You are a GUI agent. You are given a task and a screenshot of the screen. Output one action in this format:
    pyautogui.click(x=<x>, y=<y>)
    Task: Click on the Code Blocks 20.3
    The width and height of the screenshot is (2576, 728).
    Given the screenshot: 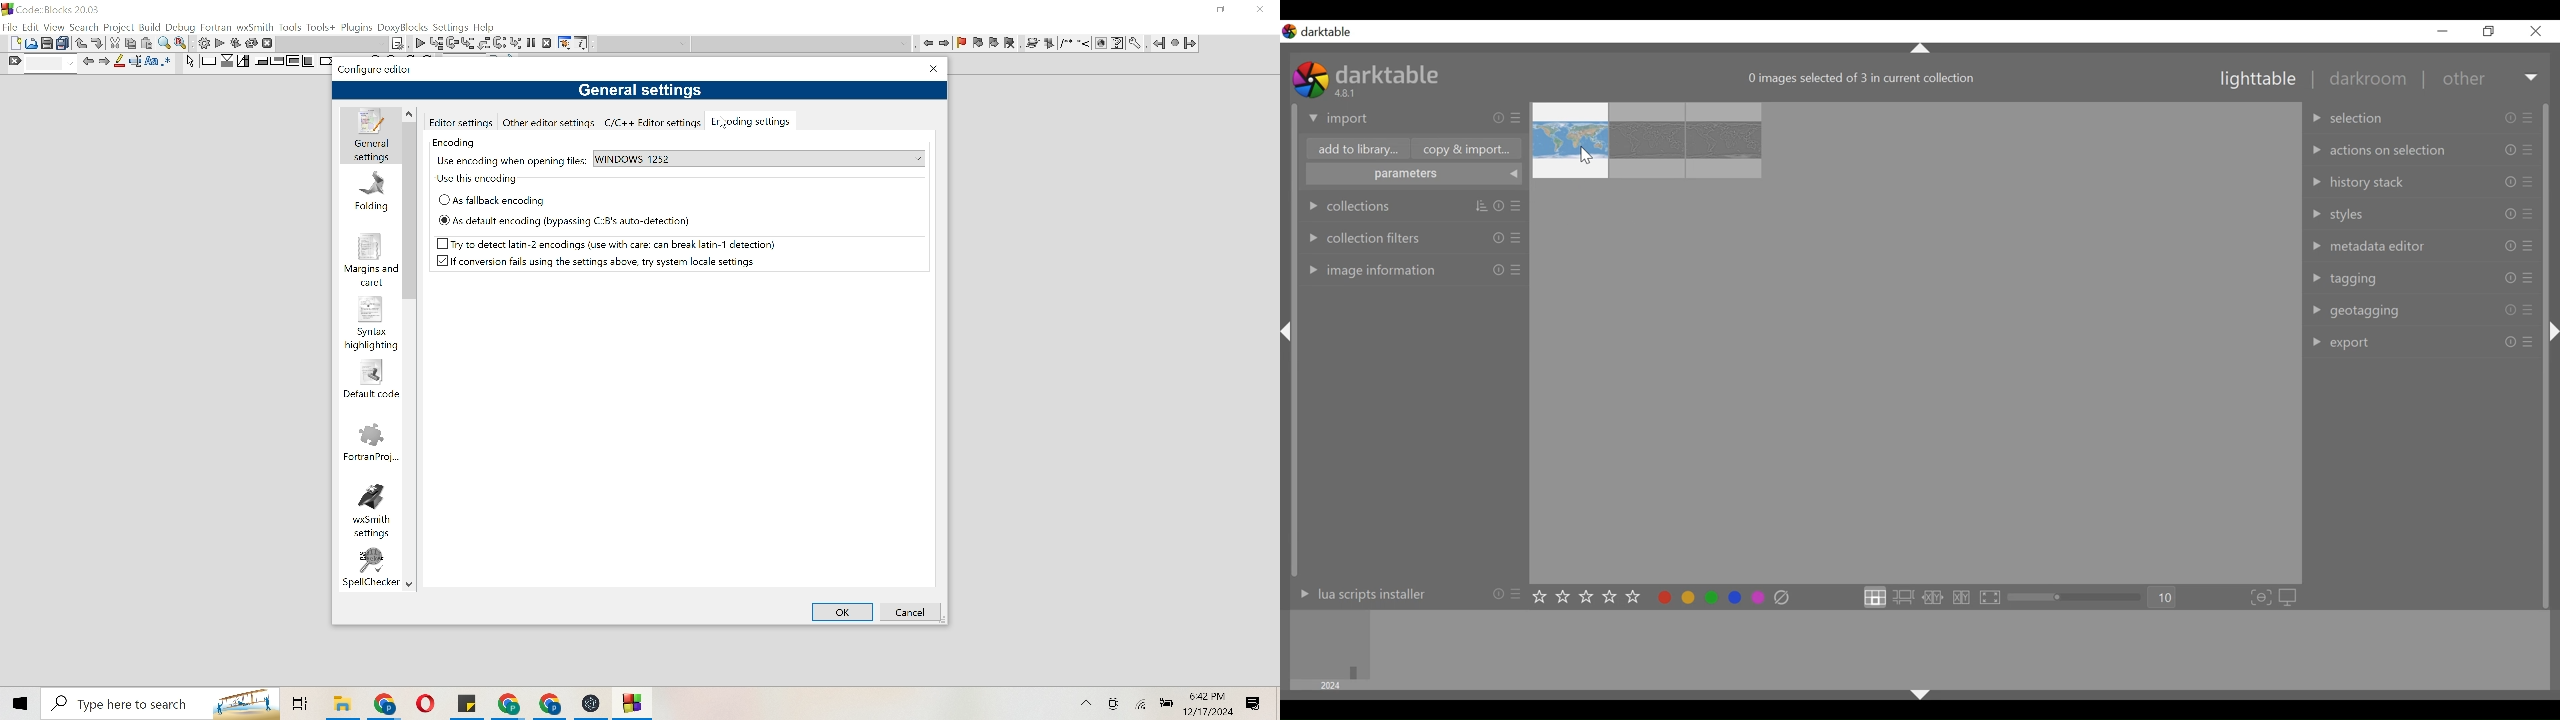 What is the action you would take?
    pyautogui.click(x=50, y=8)
    